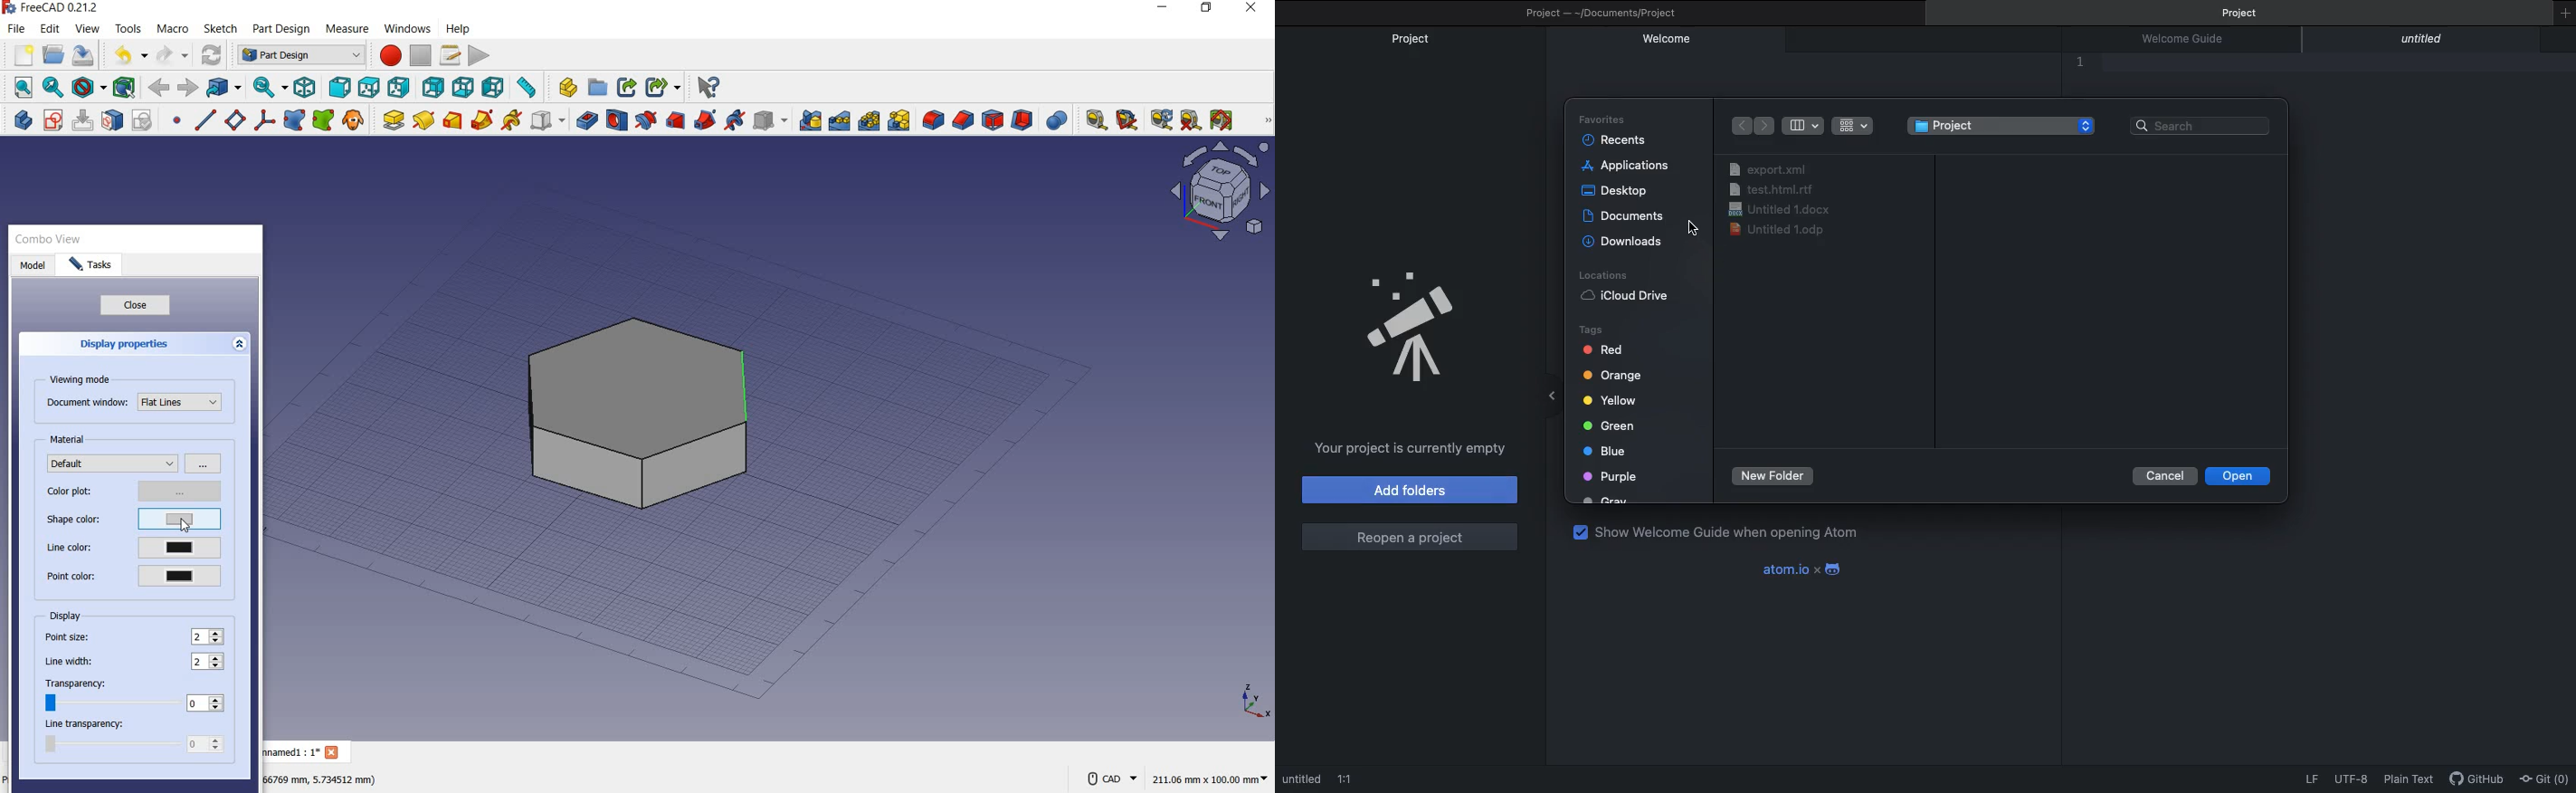  What do you see at coordinates (1629, 295) in the screenshot?
I see `iCloud Drive` at bounding box center [1629, 295].